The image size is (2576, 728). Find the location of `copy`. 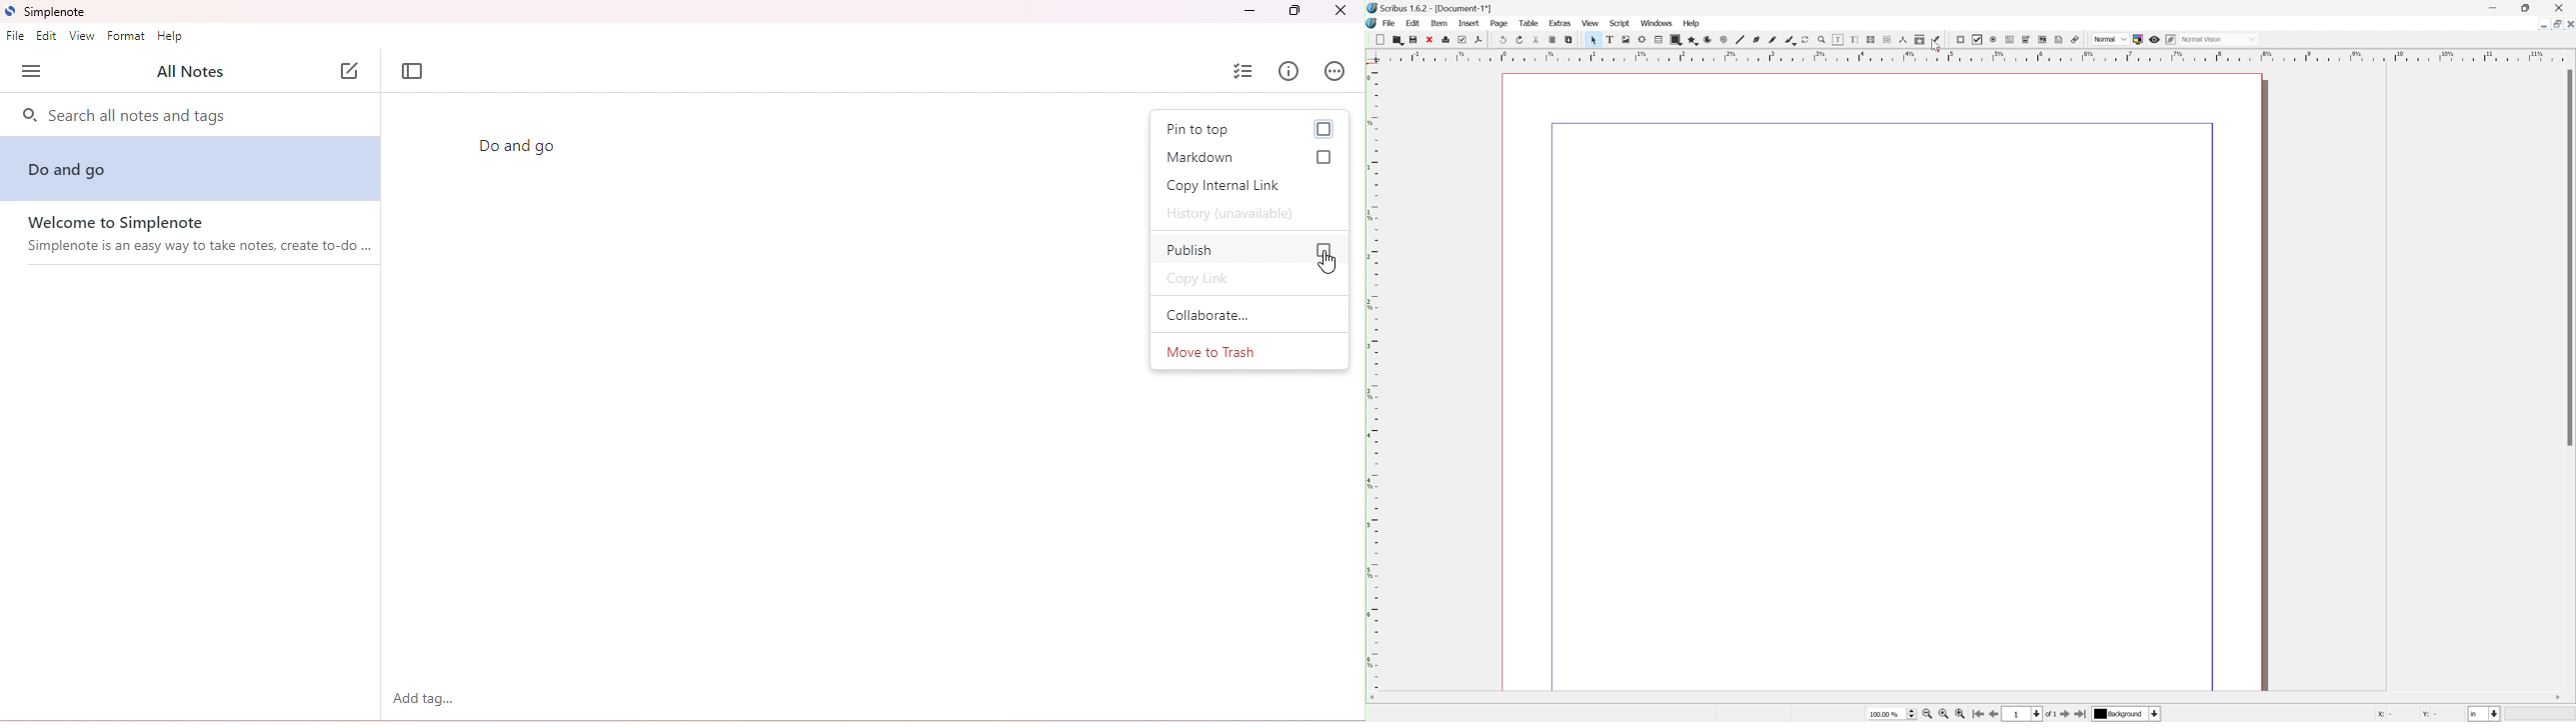

copy is located at coordinates (1397, 38).